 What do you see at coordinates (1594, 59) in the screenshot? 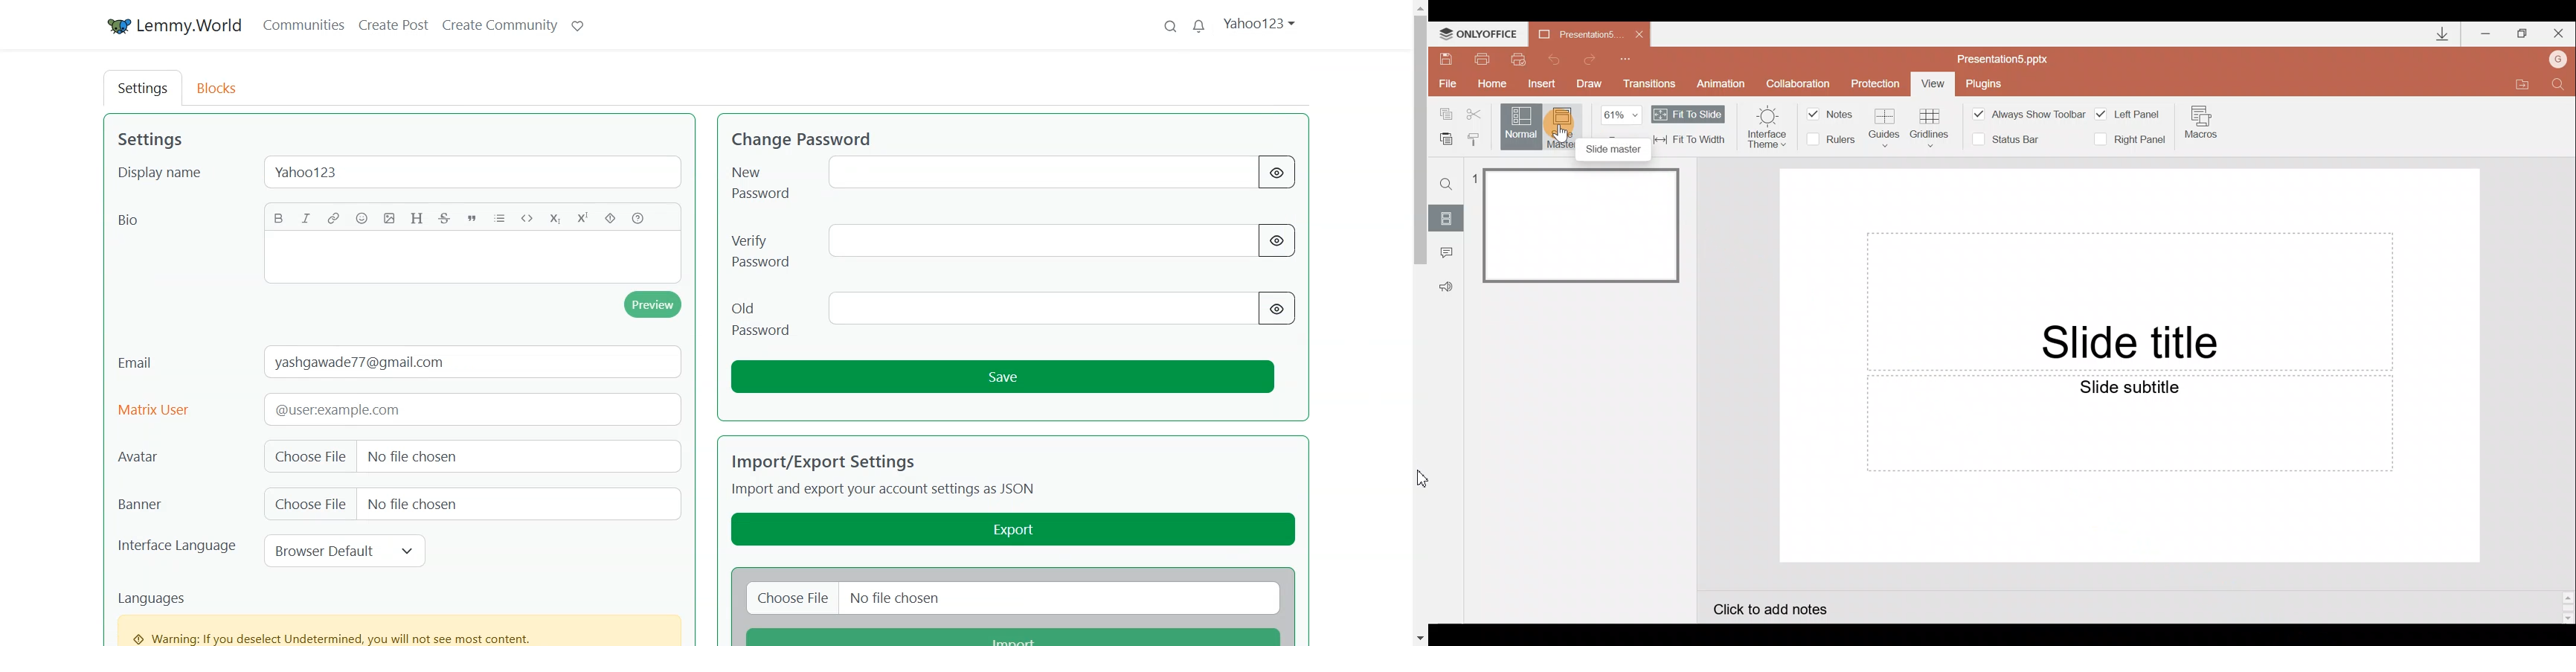
I see `Redo` at bounding box center [1594, 59].